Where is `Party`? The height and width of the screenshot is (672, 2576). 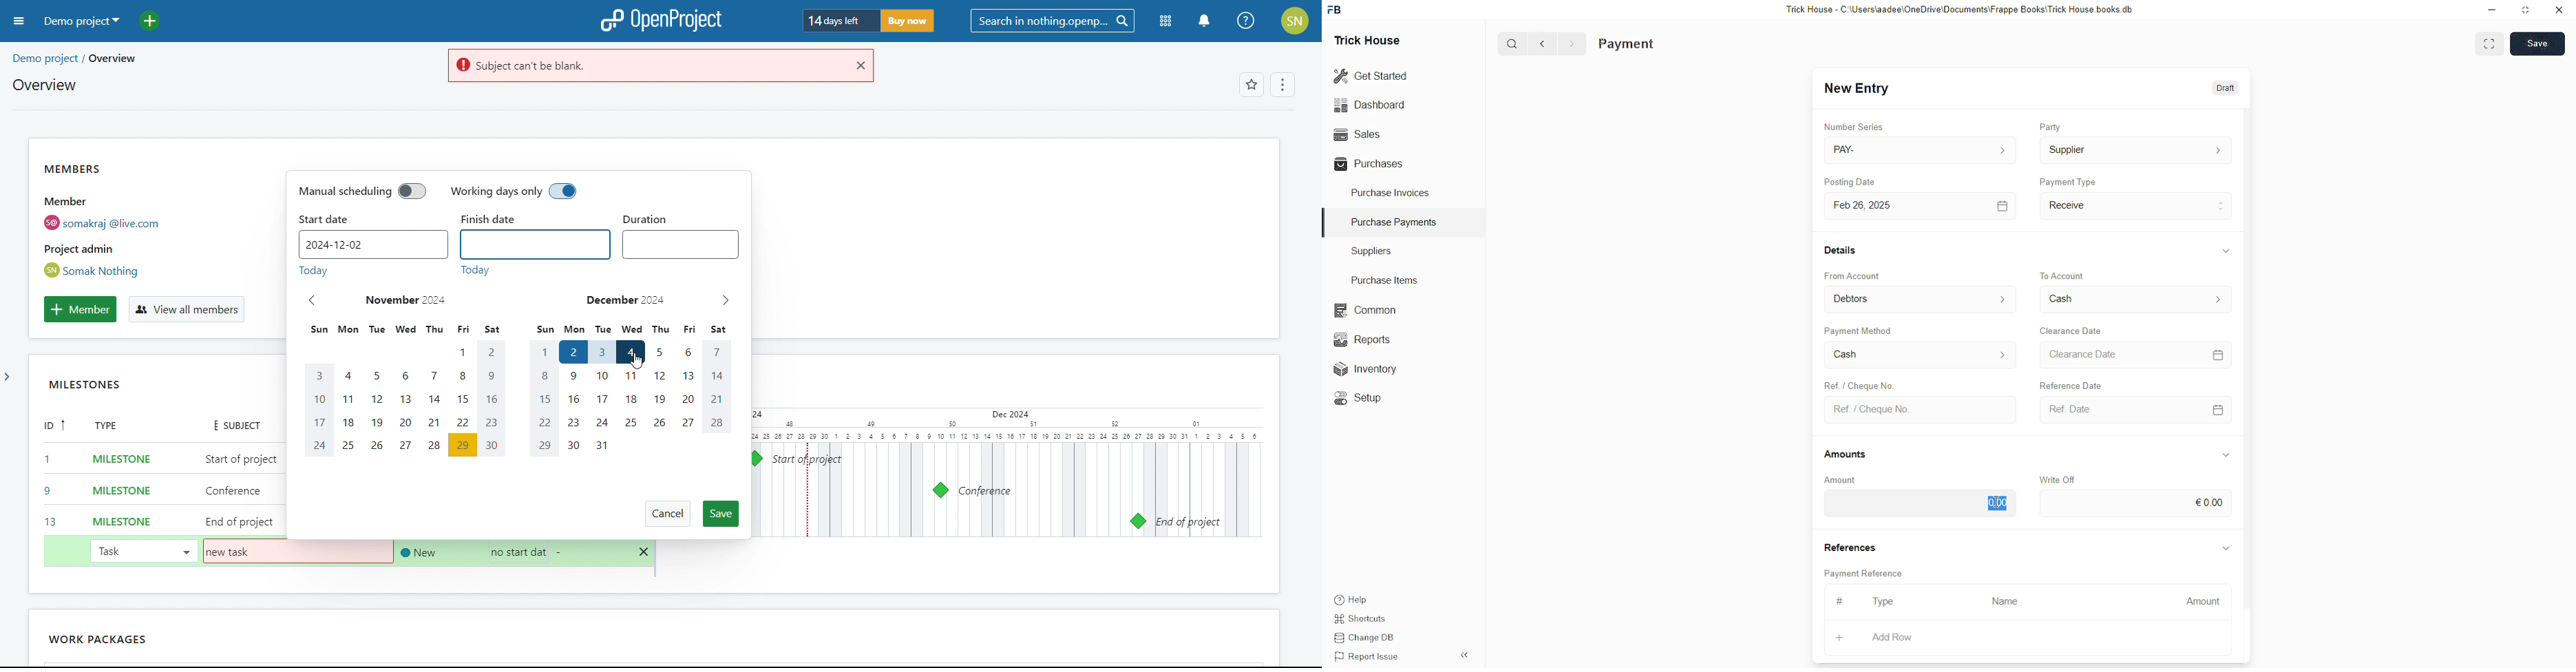
Party is located at coordinates (2052, 127).